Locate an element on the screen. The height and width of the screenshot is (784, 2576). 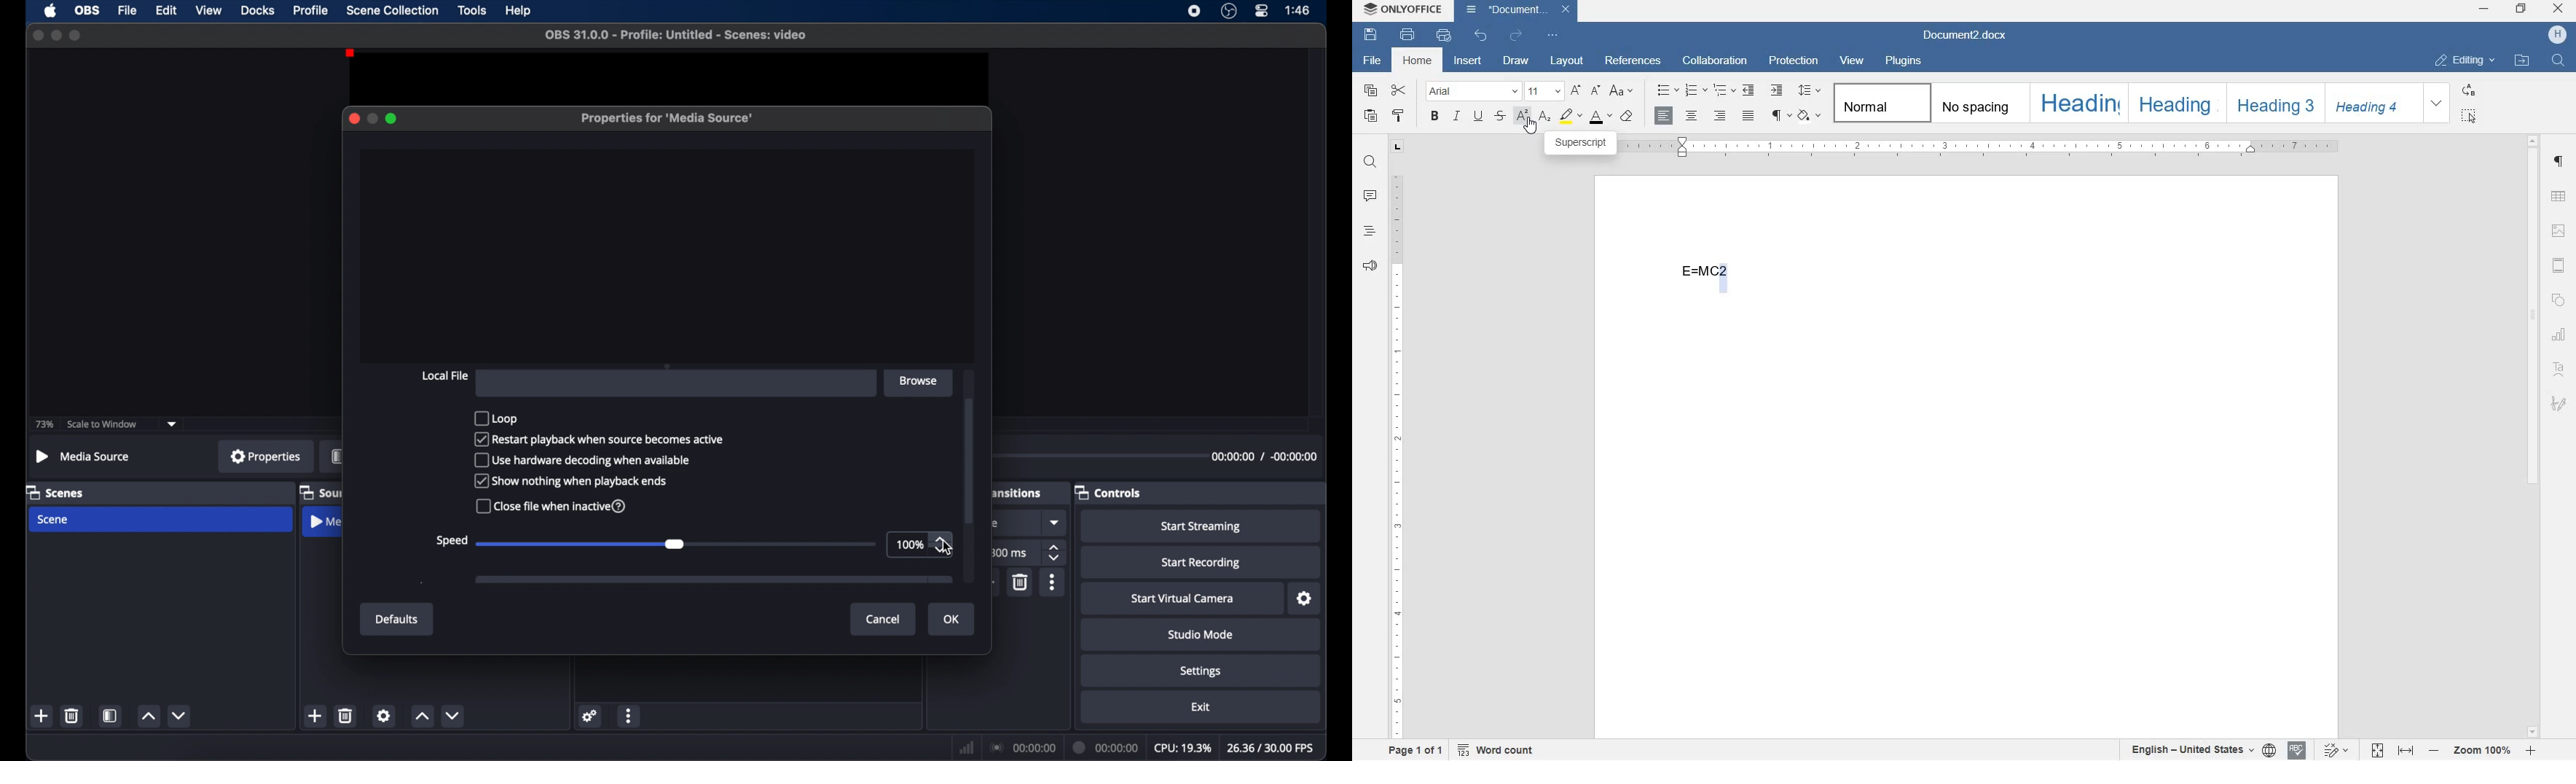
italic is located at coordinates (1456, 117).